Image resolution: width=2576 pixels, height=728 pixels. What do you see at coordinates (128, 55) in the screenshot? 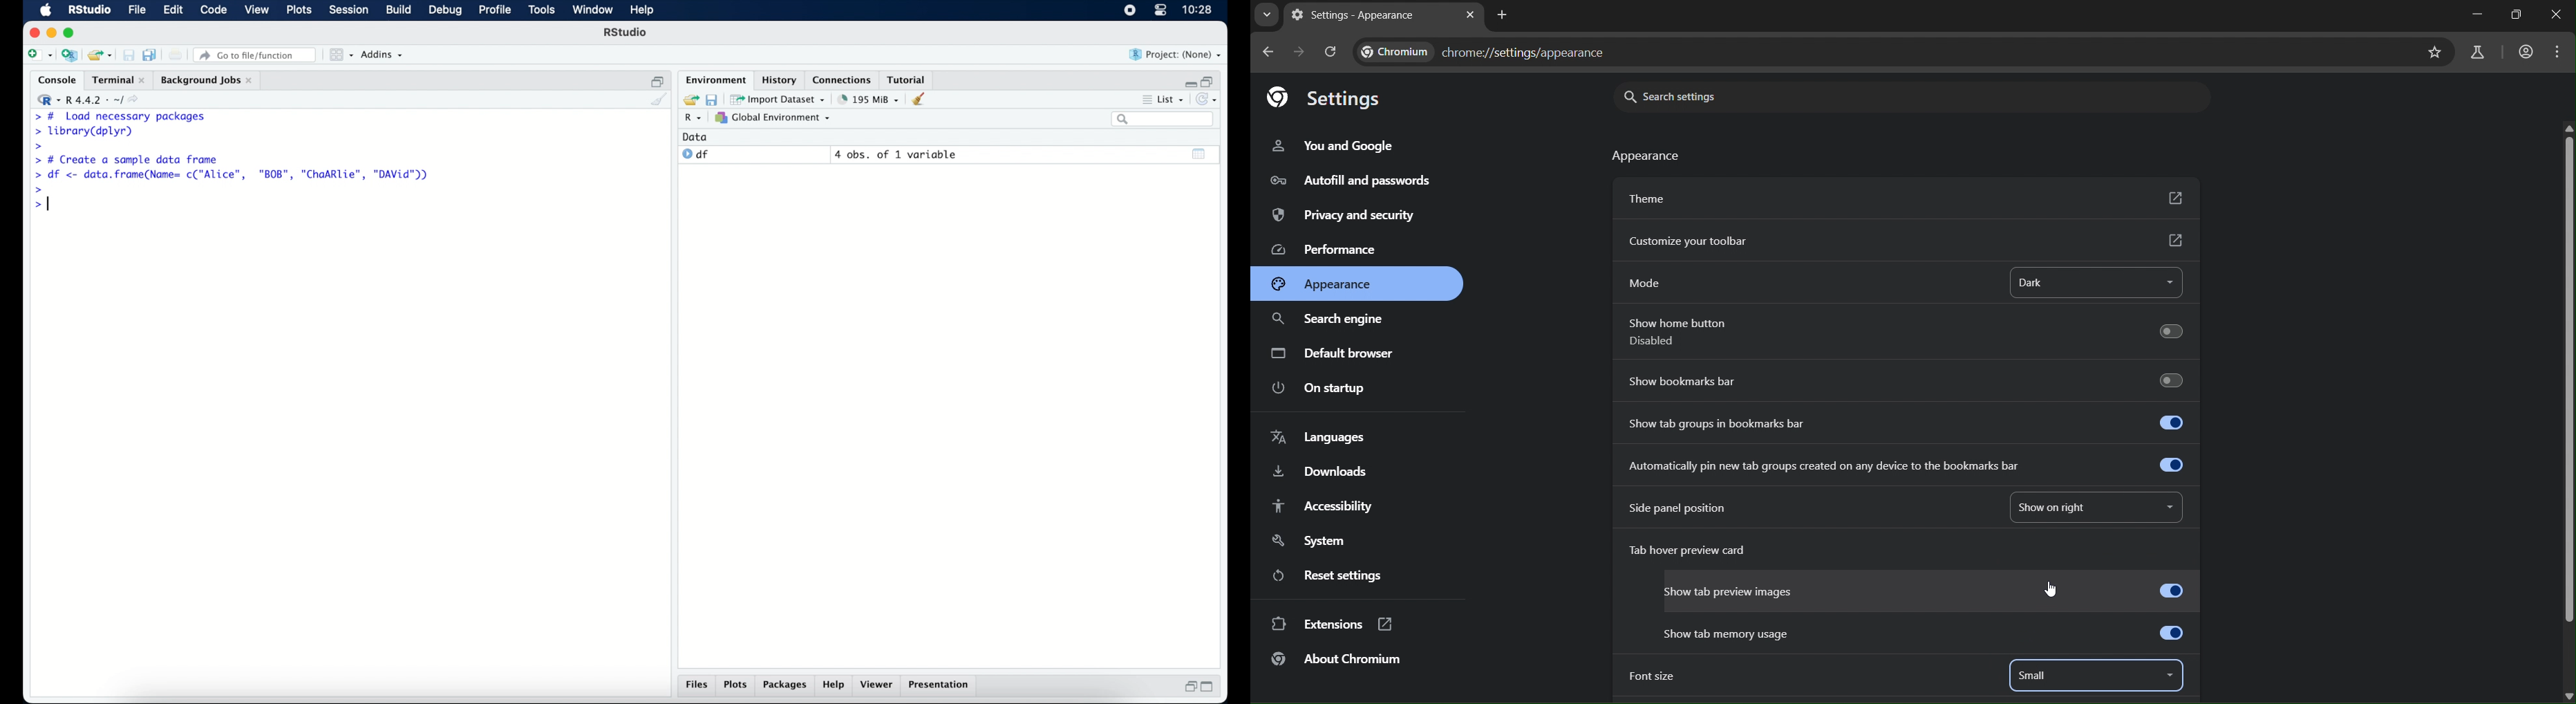
I see `save` at bounding box center [128, 55].